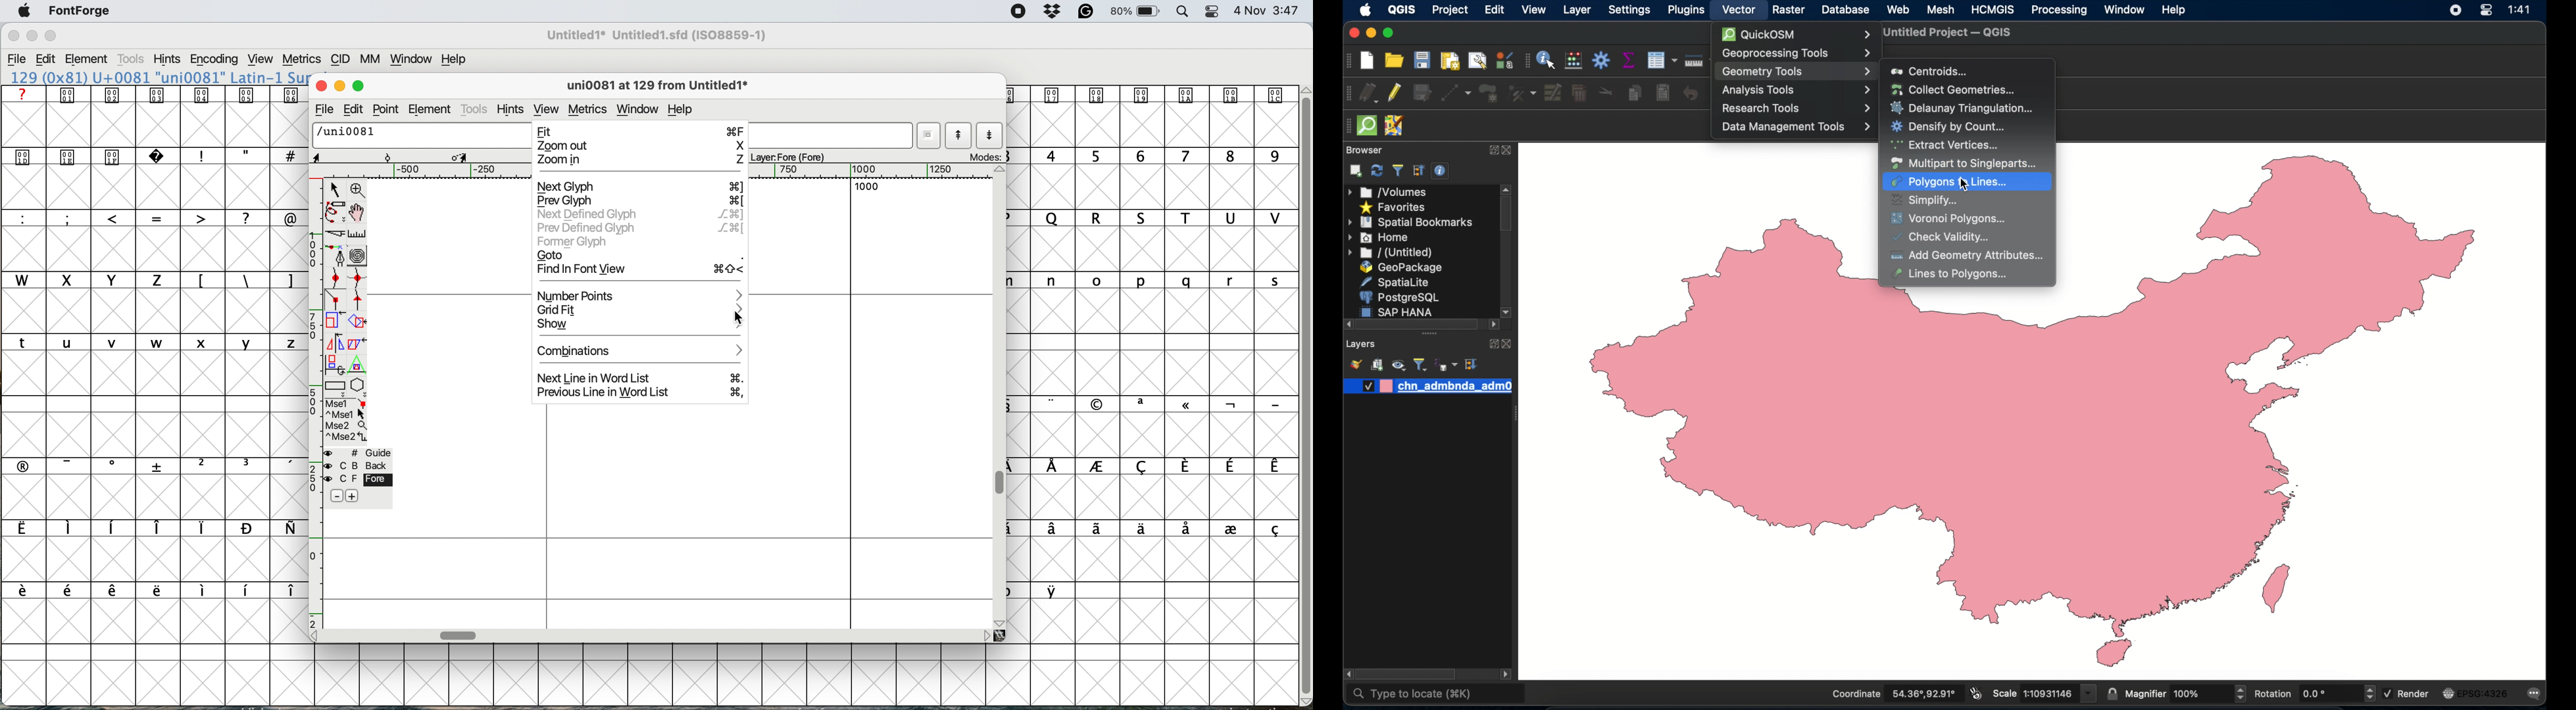 This screenshot has height=728, width=2576. What do you see at coordinates (1366, 11) in the screenshot?
I see `apple icon` at bounding box center [1366, 11].